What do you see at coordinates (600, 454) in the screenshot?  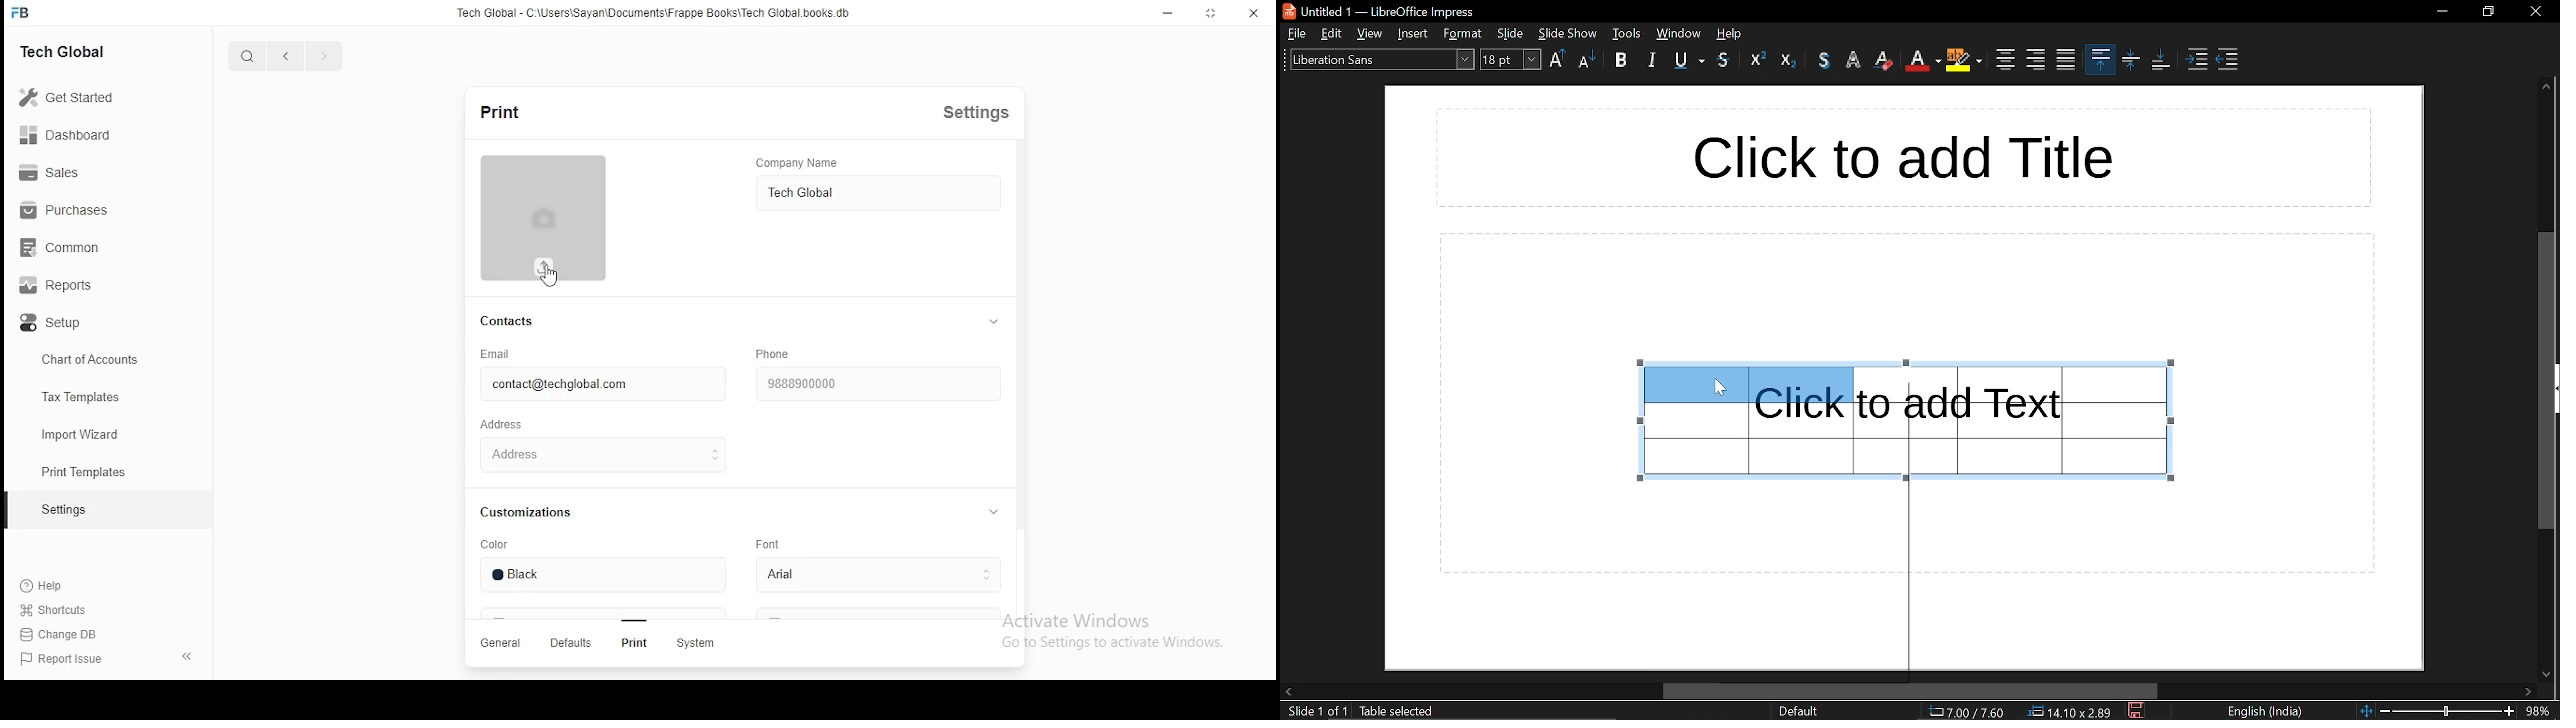 I see `Address Input Box` at bounding box center [600, 454].